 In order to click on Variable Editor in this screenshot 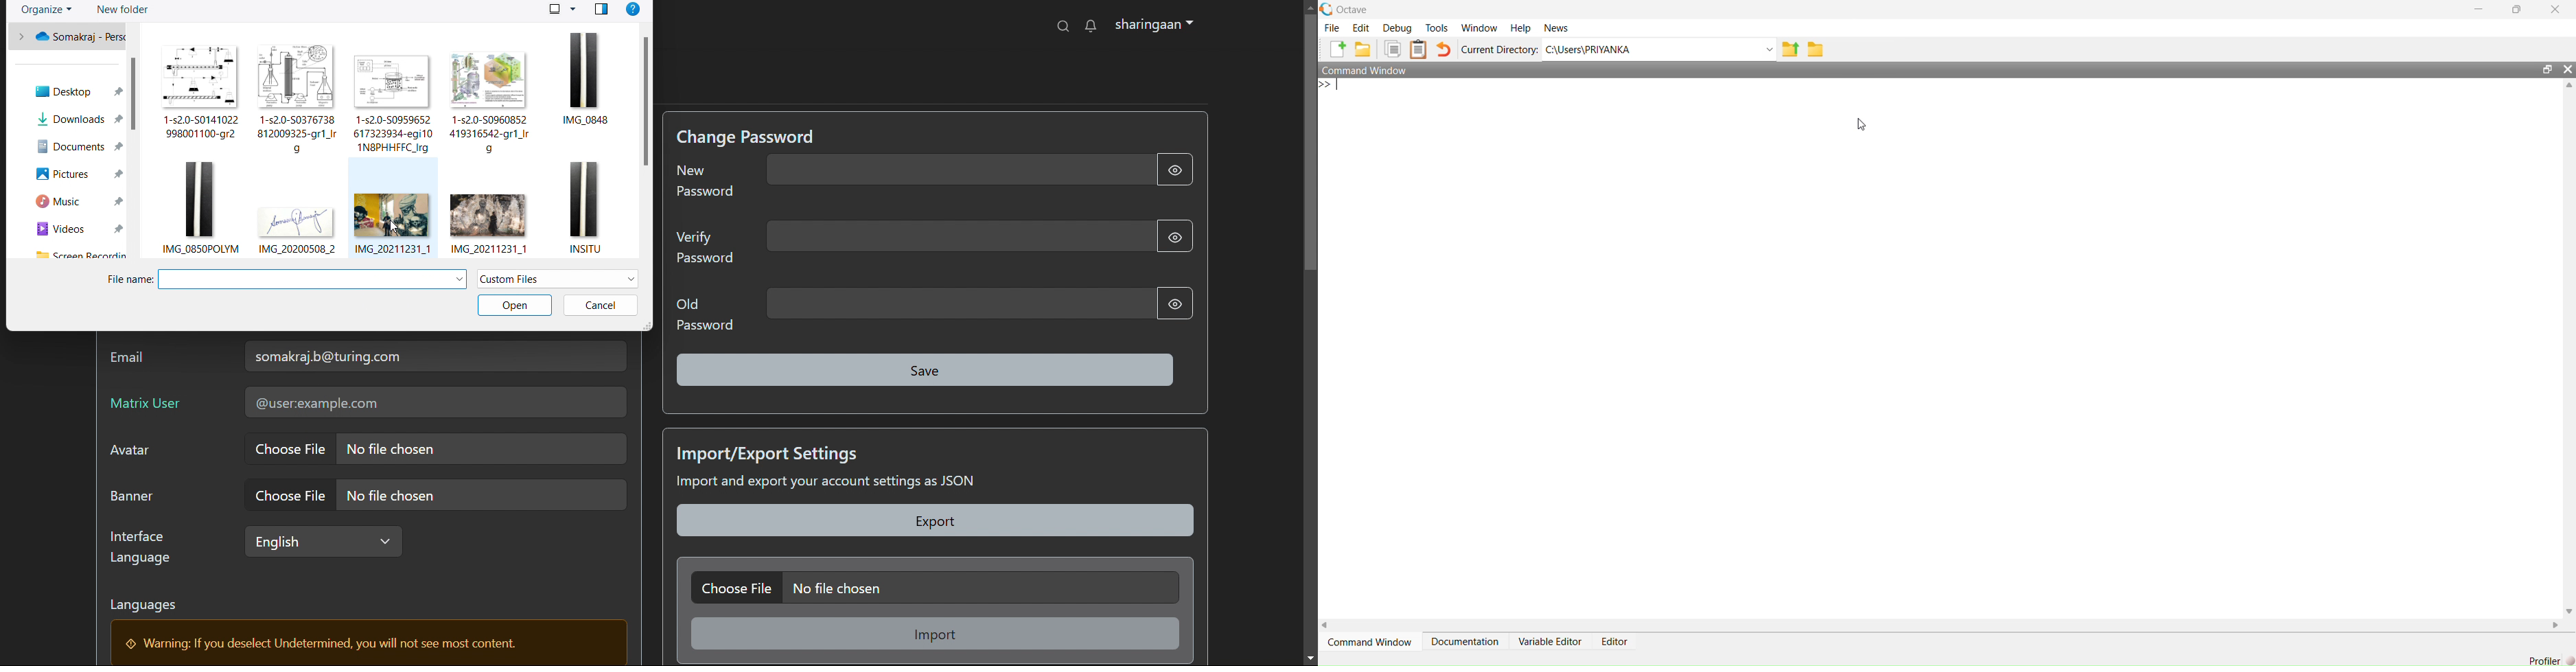, I will do `click(1550, 642)`.